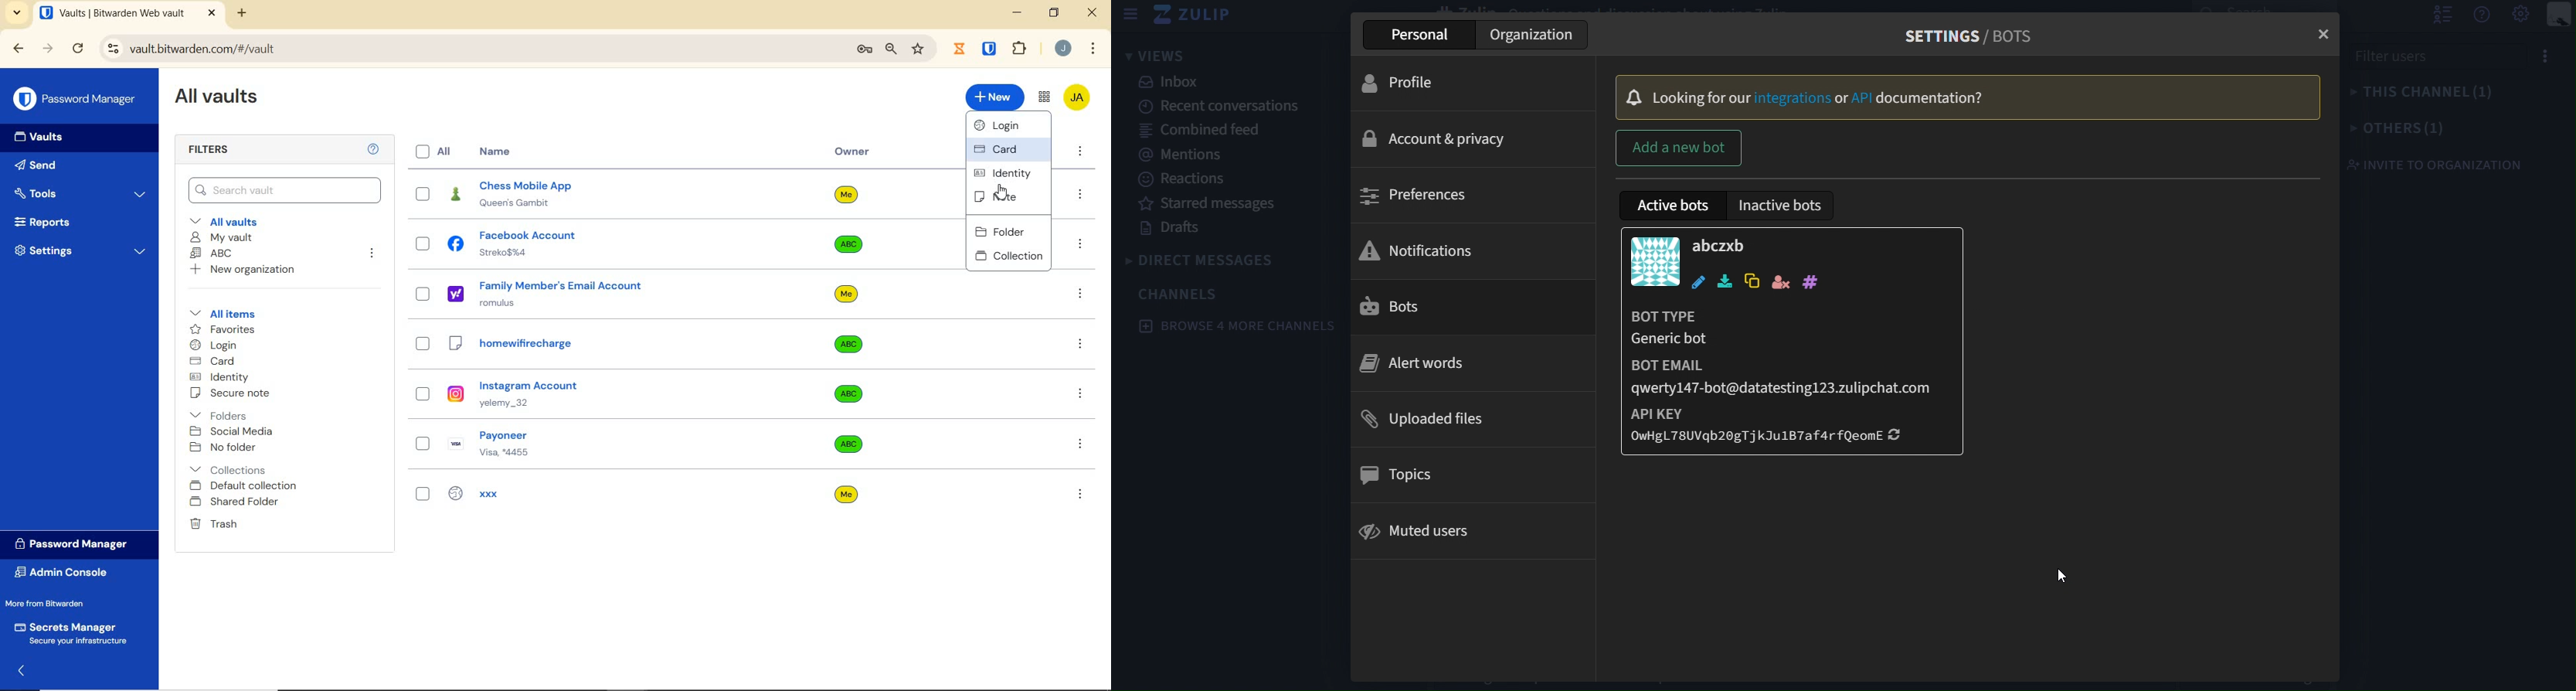 This screenshot has width=2576, height=700. I want to click on mentions, so click(1186, 152).